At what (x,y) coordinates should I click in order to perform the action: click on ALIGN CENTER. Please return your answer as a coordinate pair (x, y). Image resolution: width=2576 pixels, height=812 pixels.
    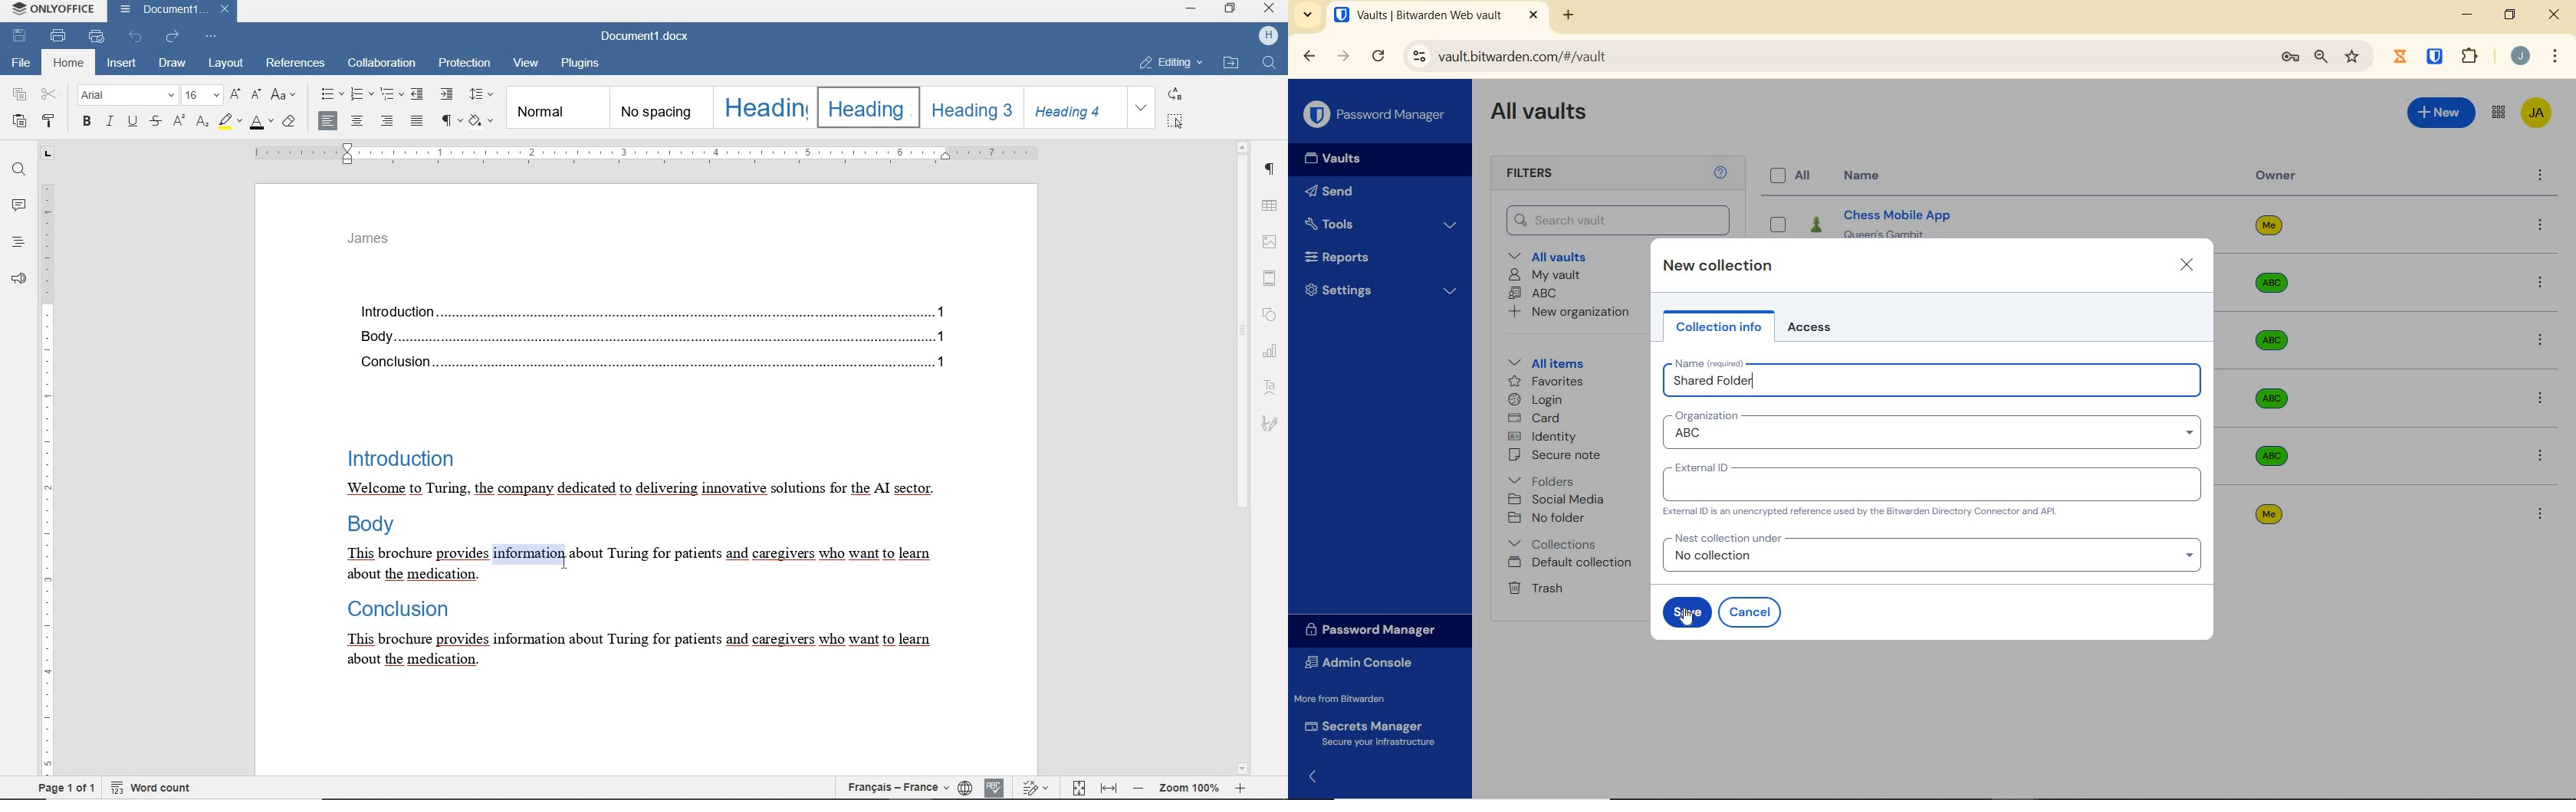
    Looking at the image, I should click on (360, 120).